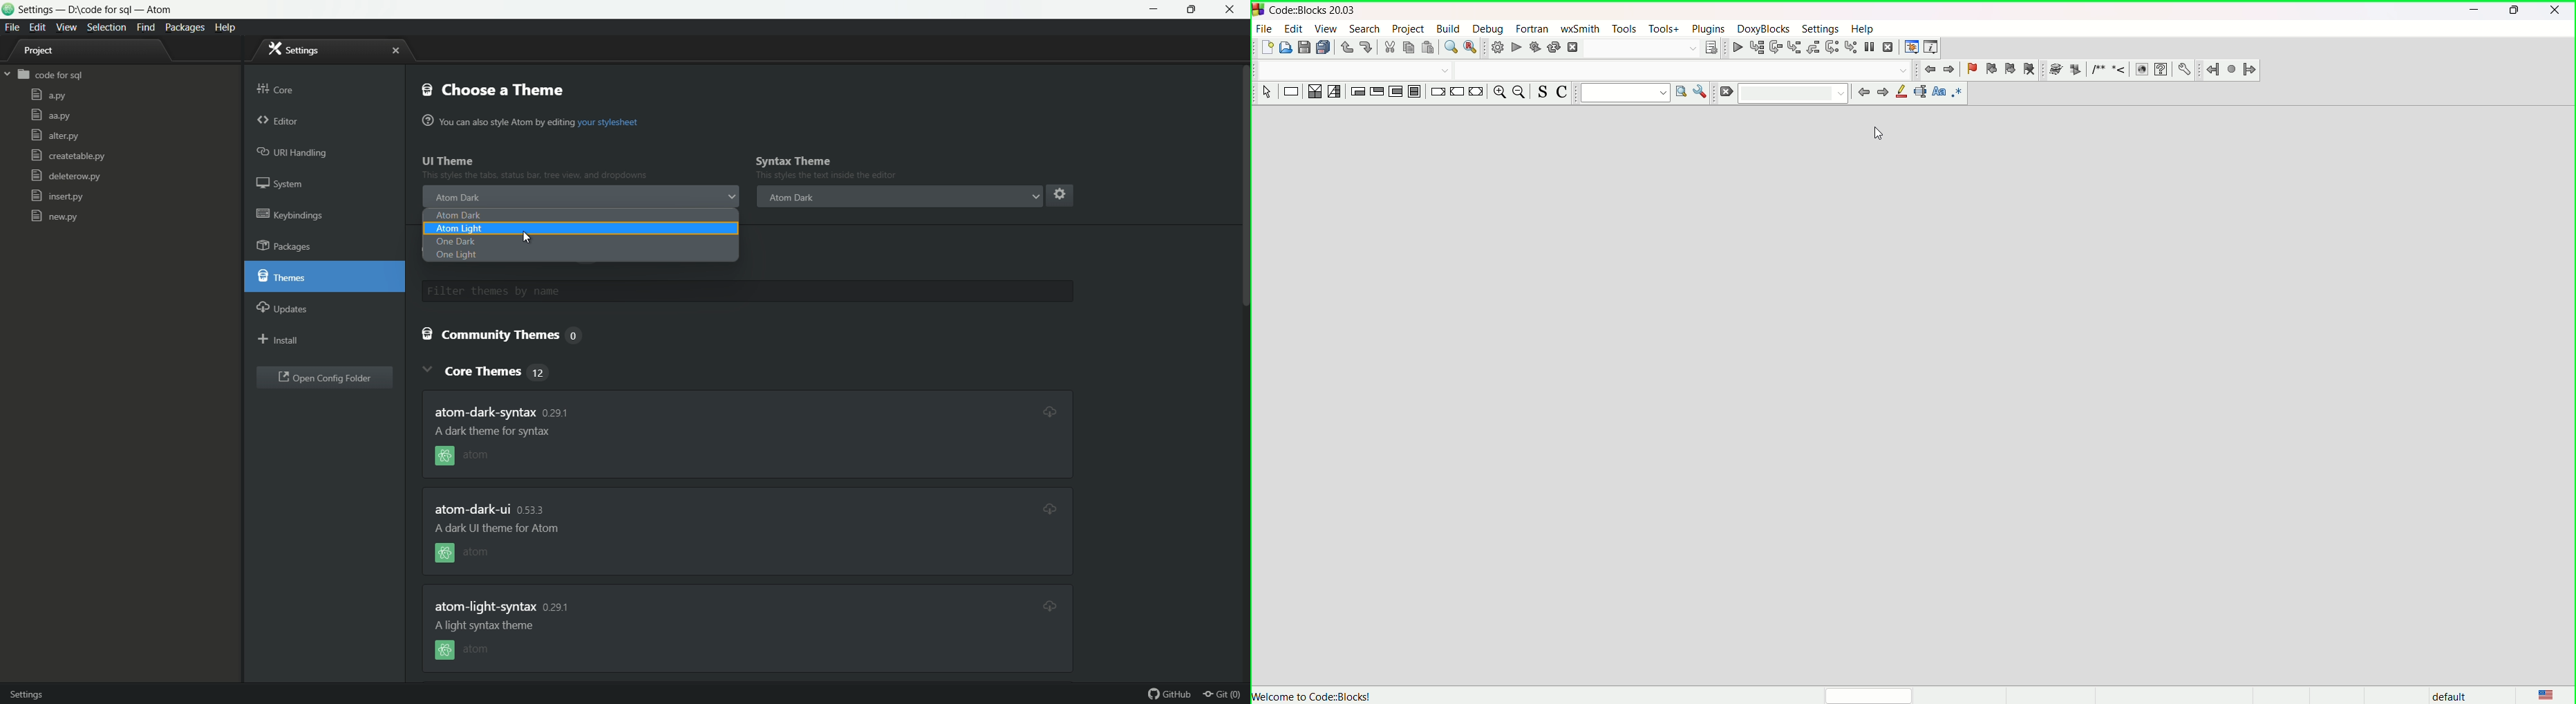 This screenshot has width=2576, height=728. Describe the element at coordinates (2445, 695) in the screenshot. I see `default` at that location.